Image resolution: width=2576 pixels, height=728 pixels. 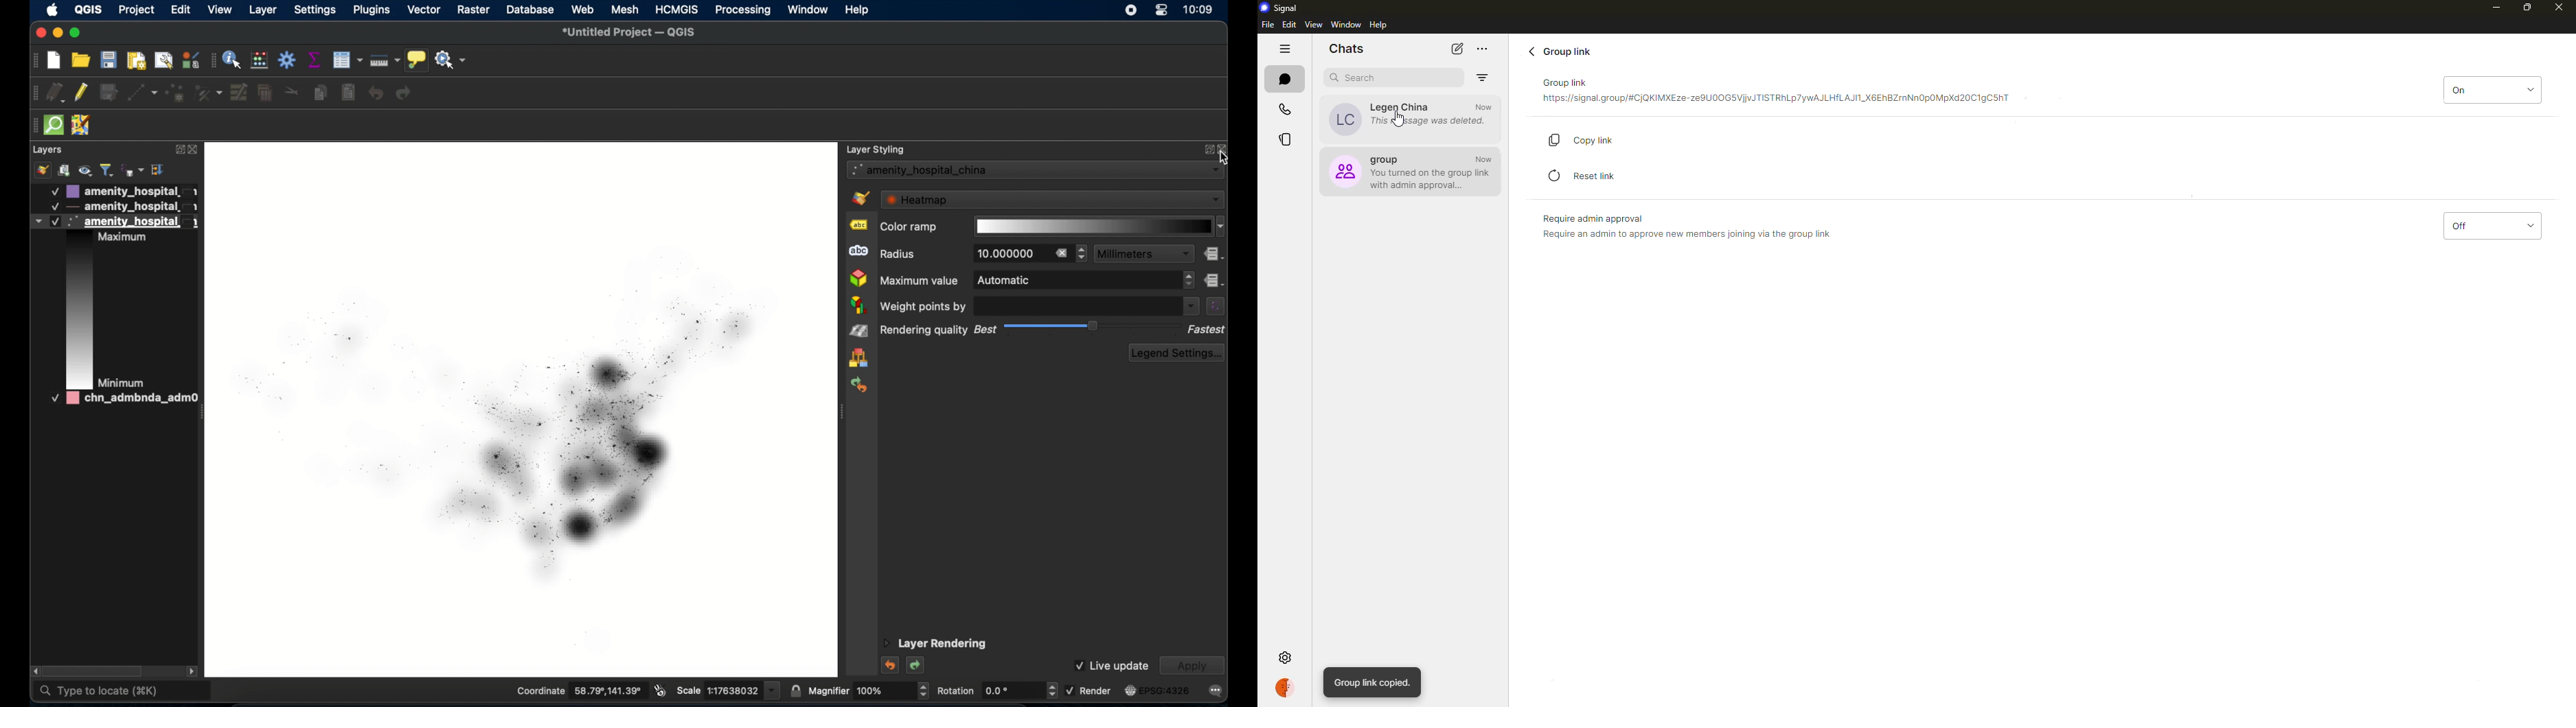 I want to click on show map tips, so click(x=417, y=59).